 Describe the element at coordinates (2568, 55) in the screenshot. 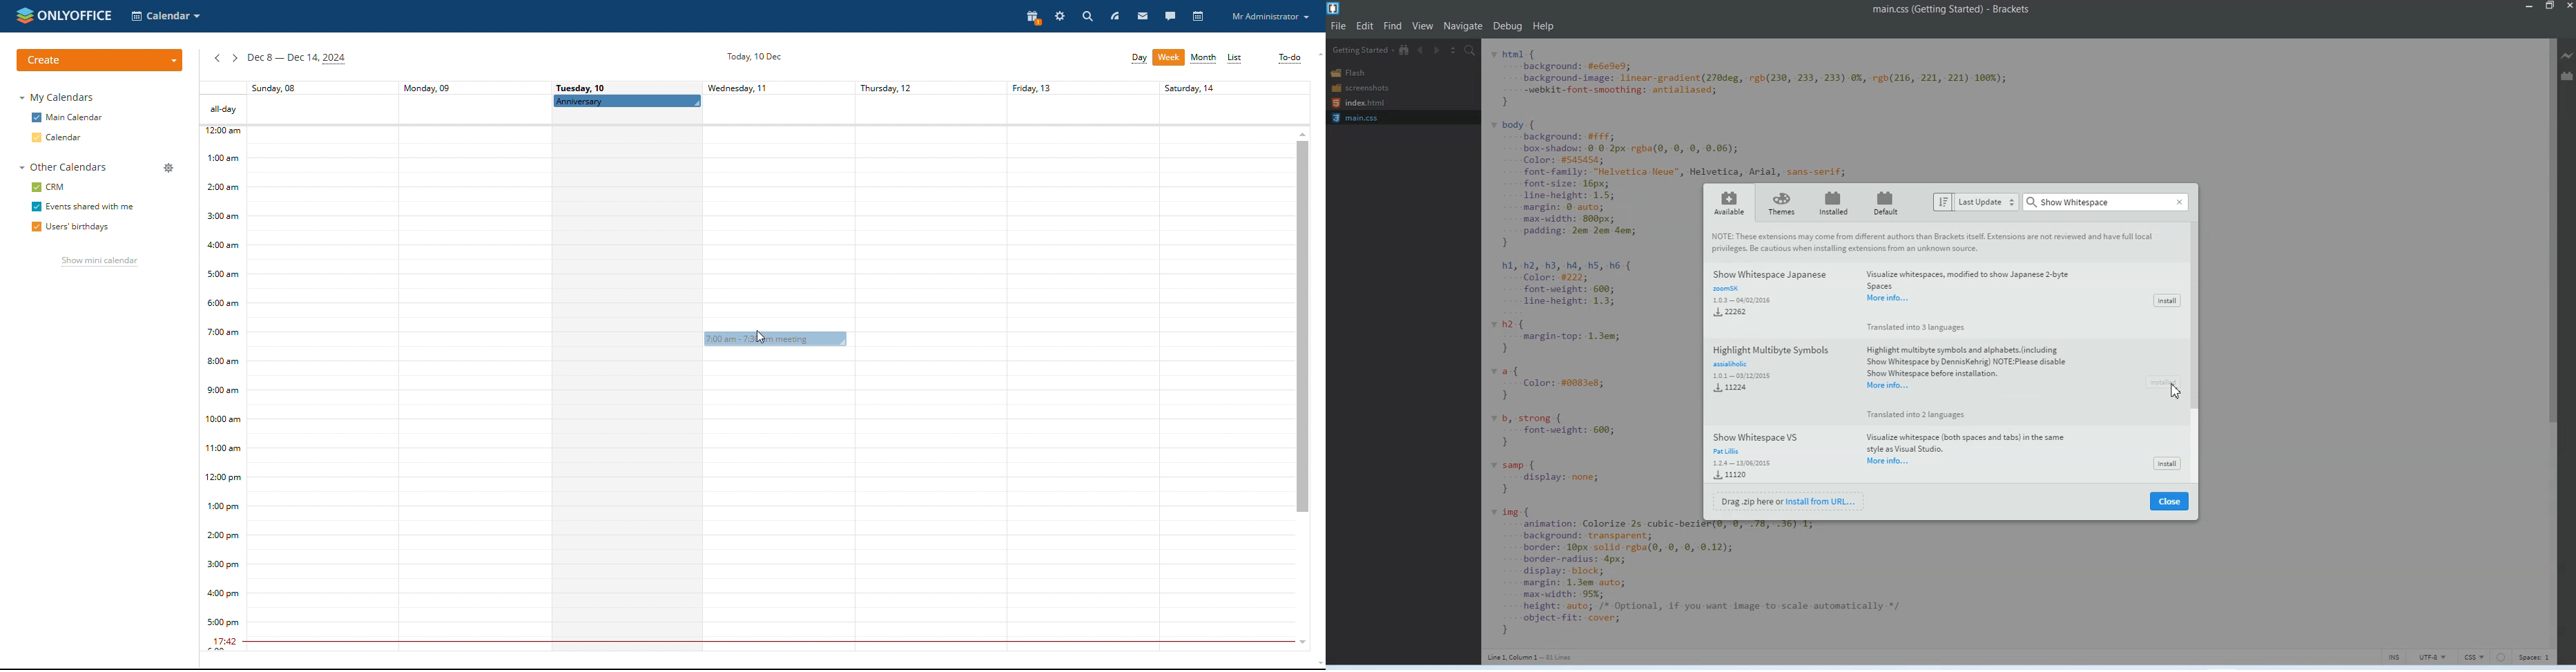

I see `Live Preview` at that location.